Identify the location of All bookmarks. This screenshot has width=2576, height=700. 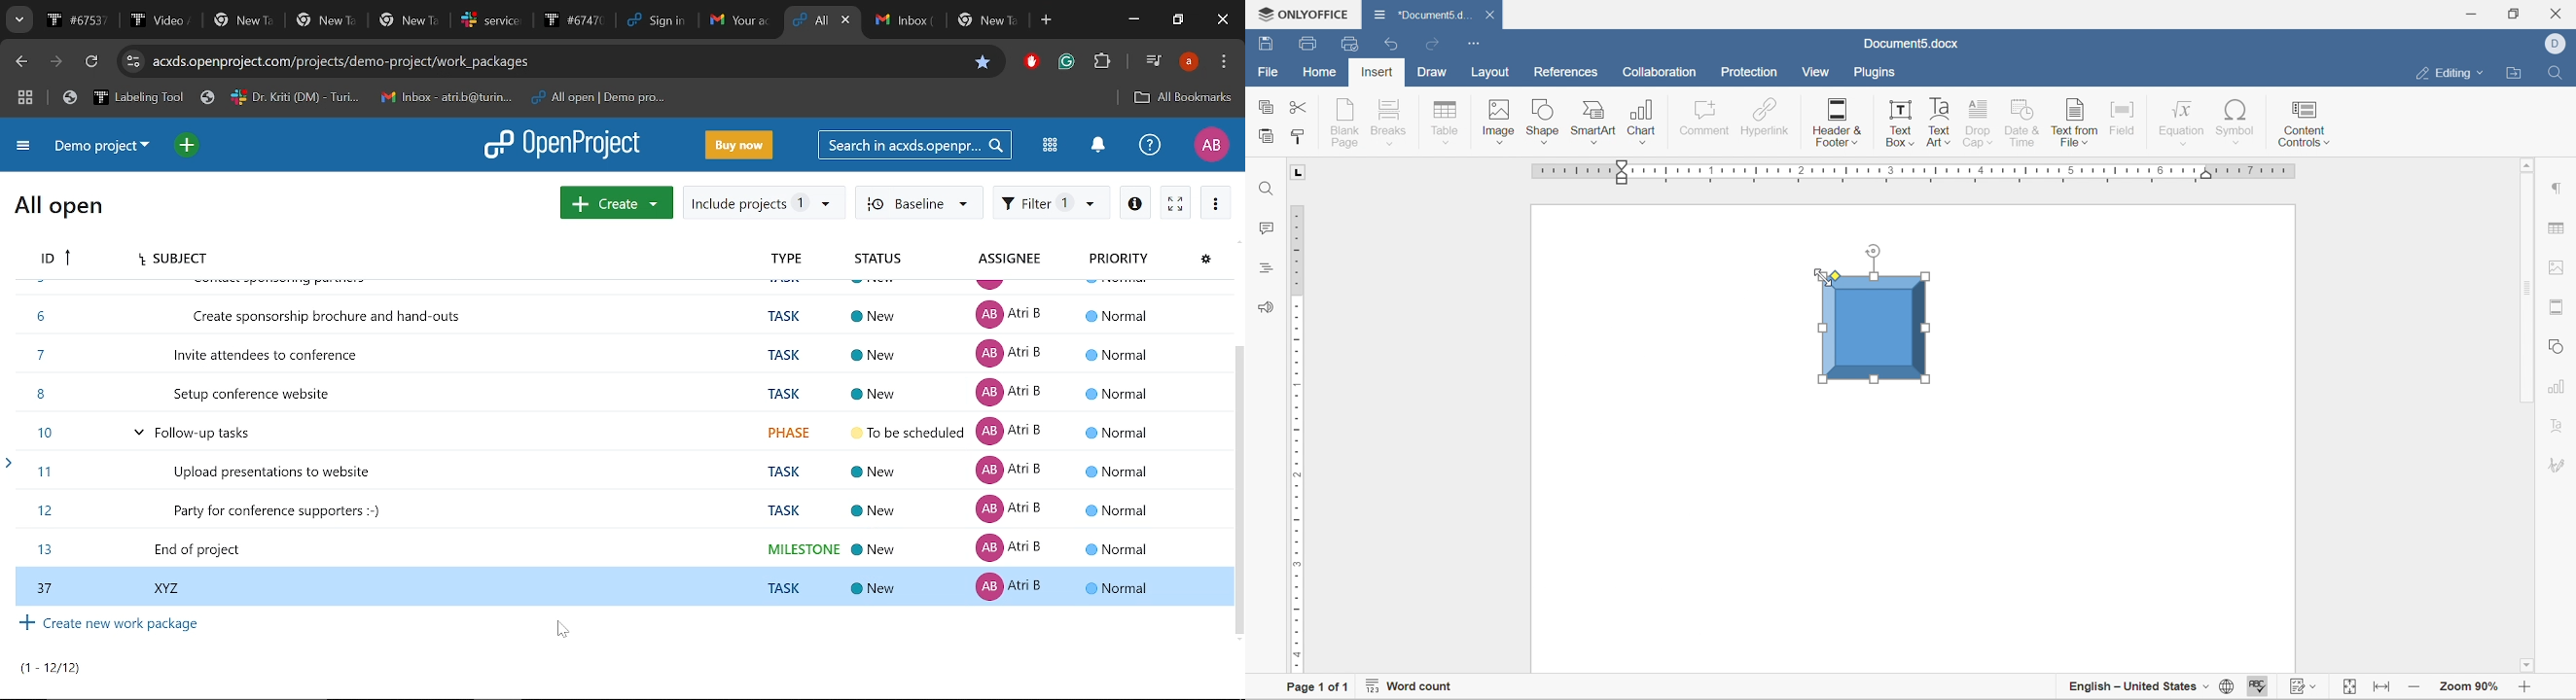
(1179, 100).